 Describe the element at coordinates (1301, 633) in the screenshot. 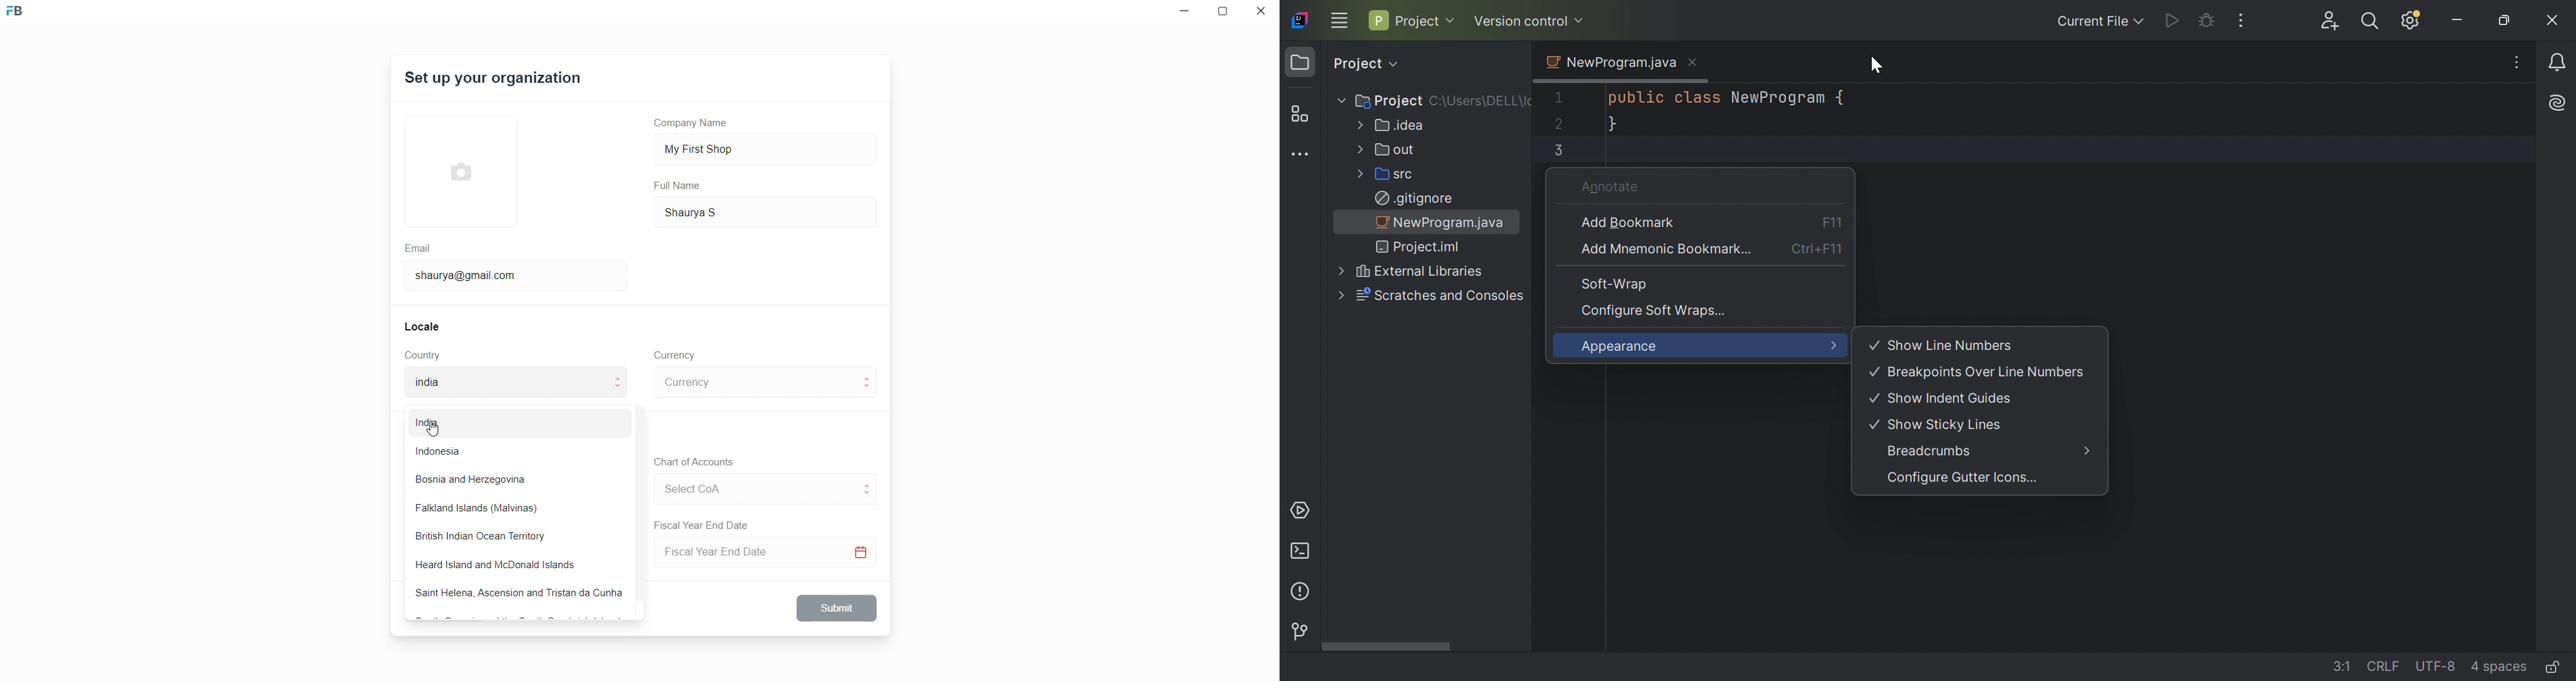

I see `Version control` at that location.